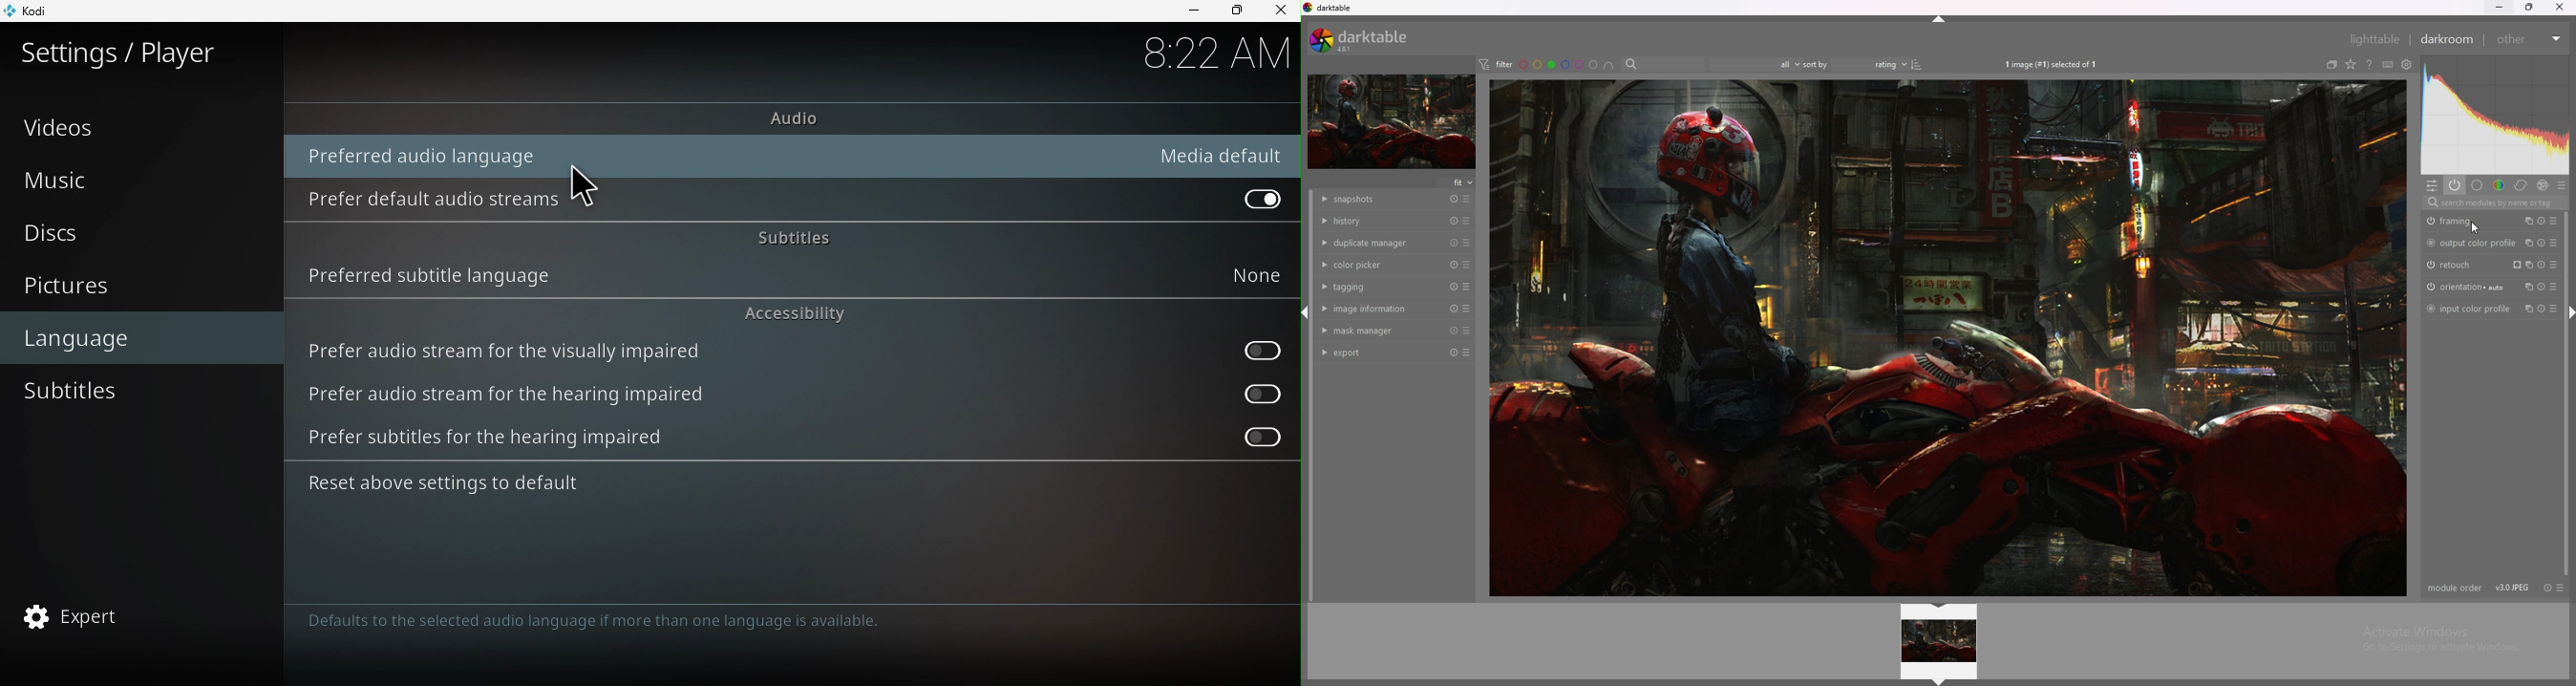 Image resolution: width=2576 pixels, height=700 pixels. Describe the element at coordinates (139, 180) in the screenshot. I see `Music` at that location.